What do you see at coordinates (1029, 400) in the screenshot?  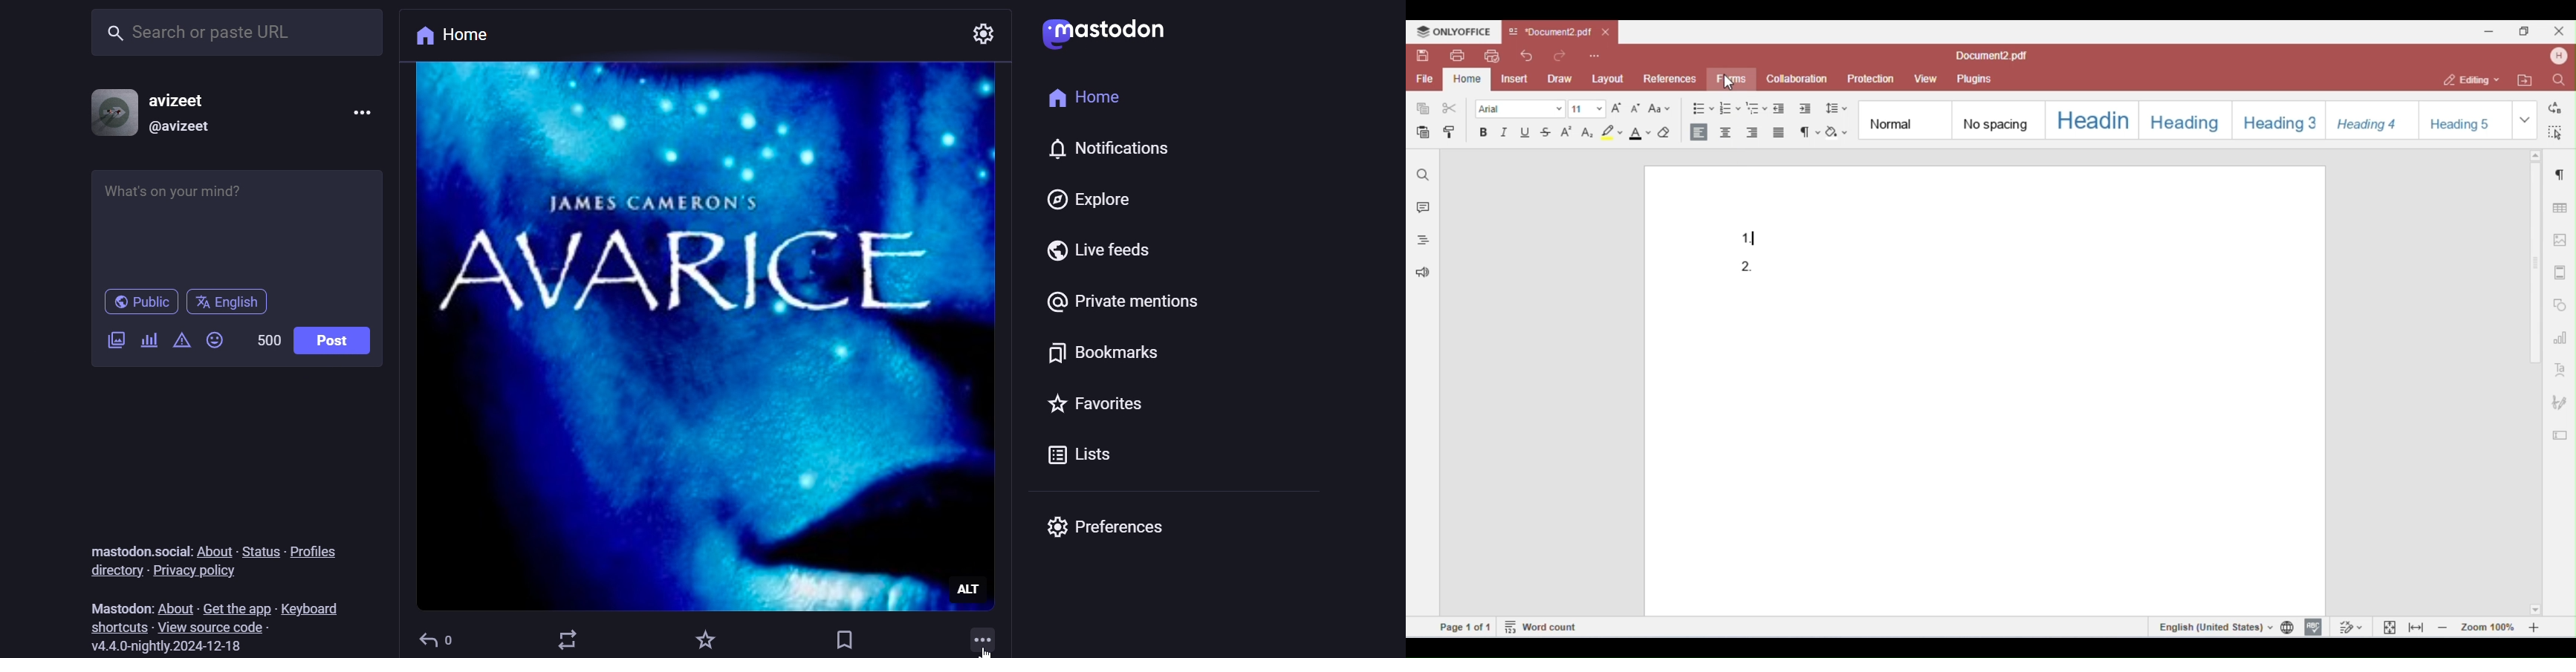 I see `favorites` at bounding box center [1029, 400].